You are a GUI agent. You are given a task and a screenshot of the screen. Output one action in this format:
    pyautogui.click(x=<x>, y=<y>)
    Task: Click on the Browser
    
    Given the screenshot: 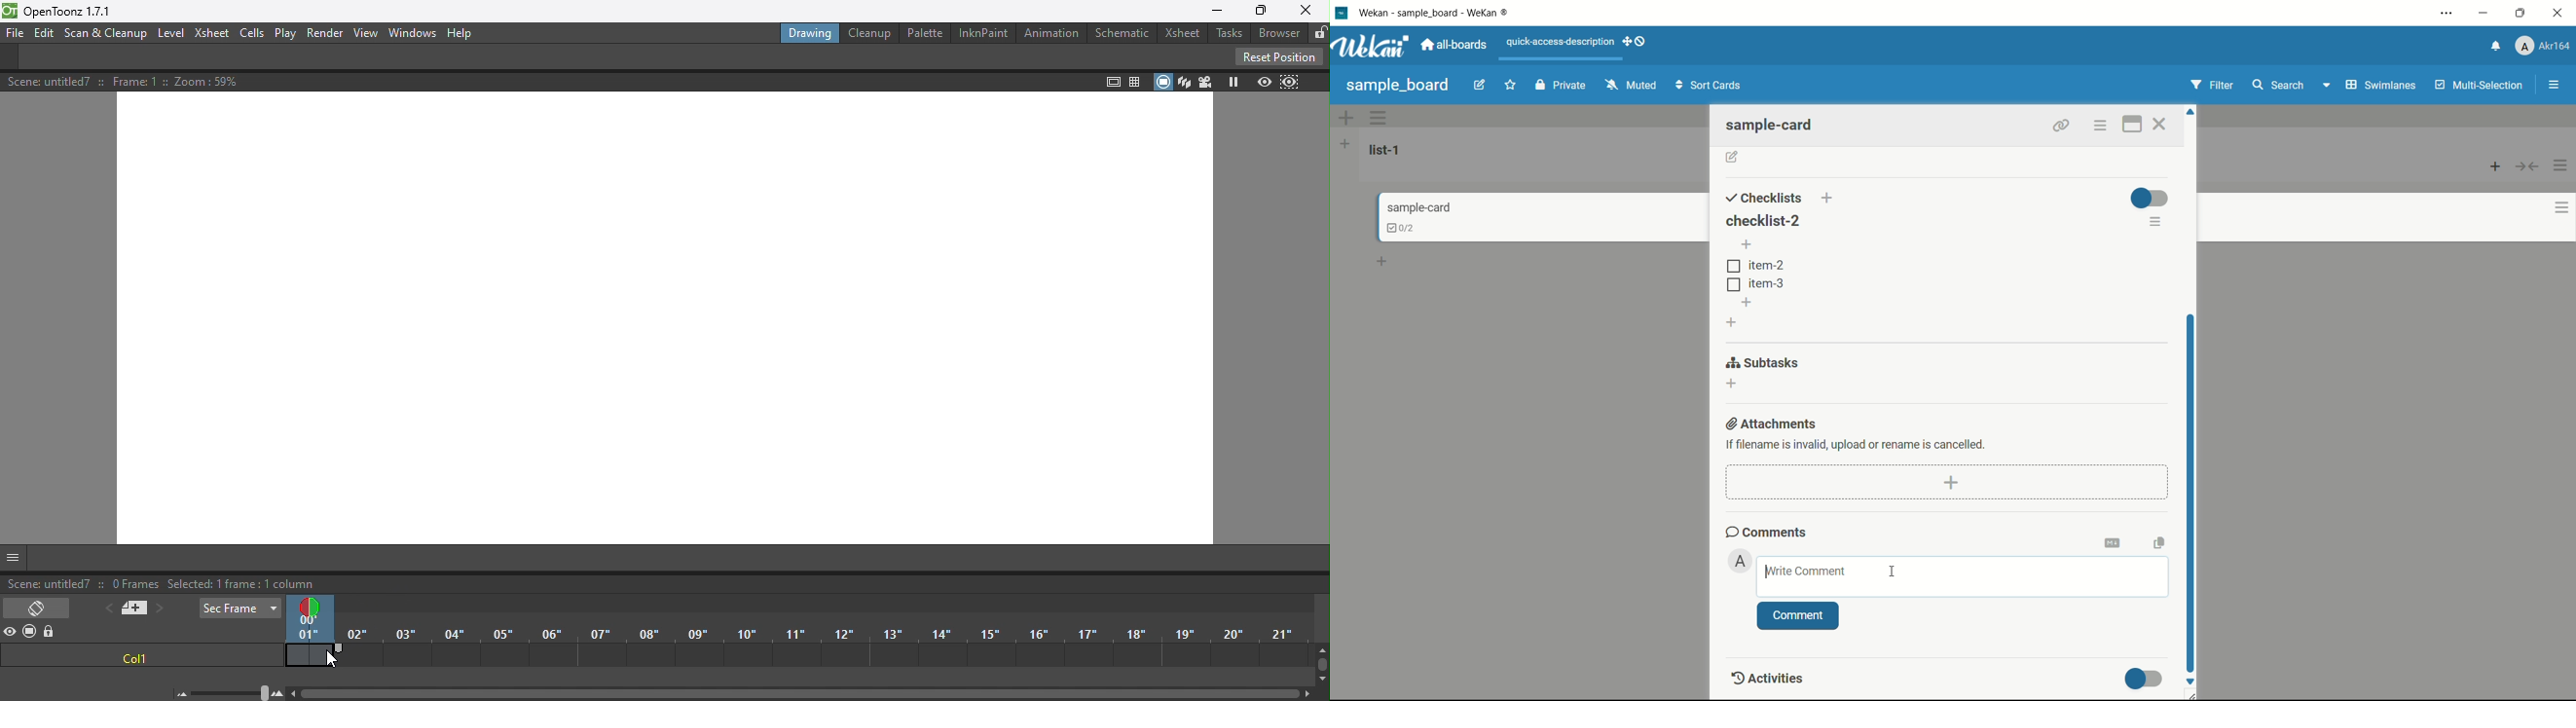 What is the action you would take?
    pyautogui.click(x=1276, y=34)
    